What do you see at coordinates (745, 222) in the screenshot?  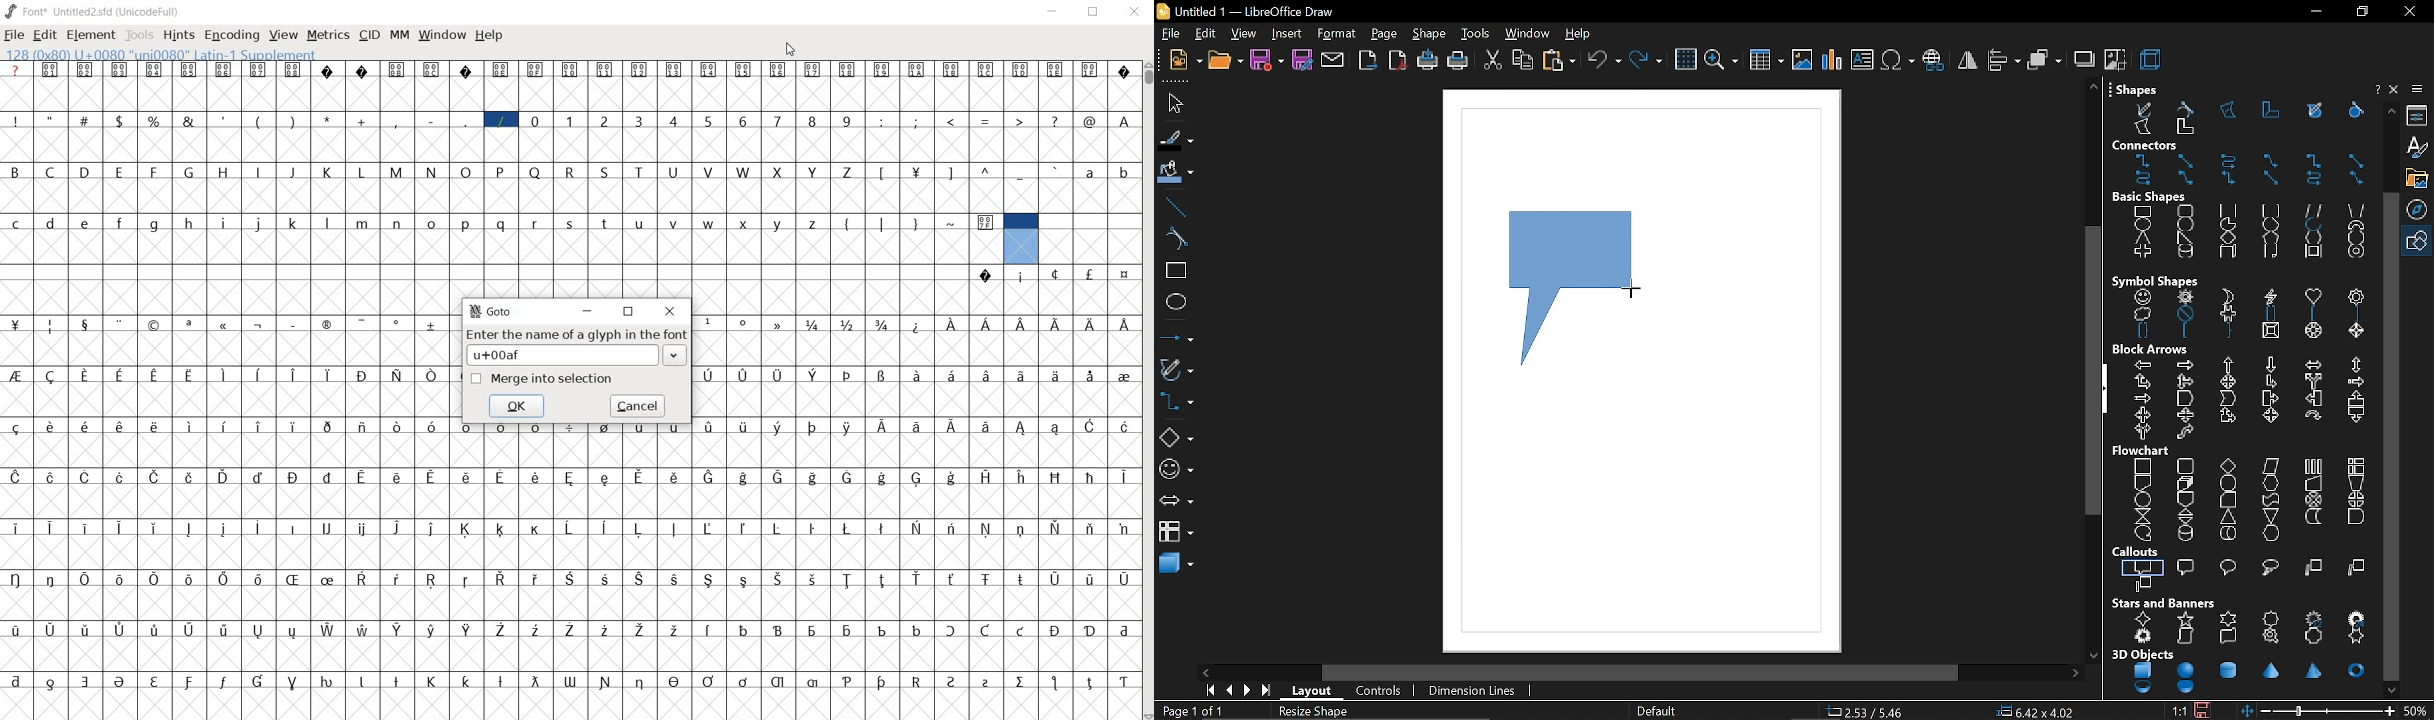 I see `x` at bounding box center [745, 222].